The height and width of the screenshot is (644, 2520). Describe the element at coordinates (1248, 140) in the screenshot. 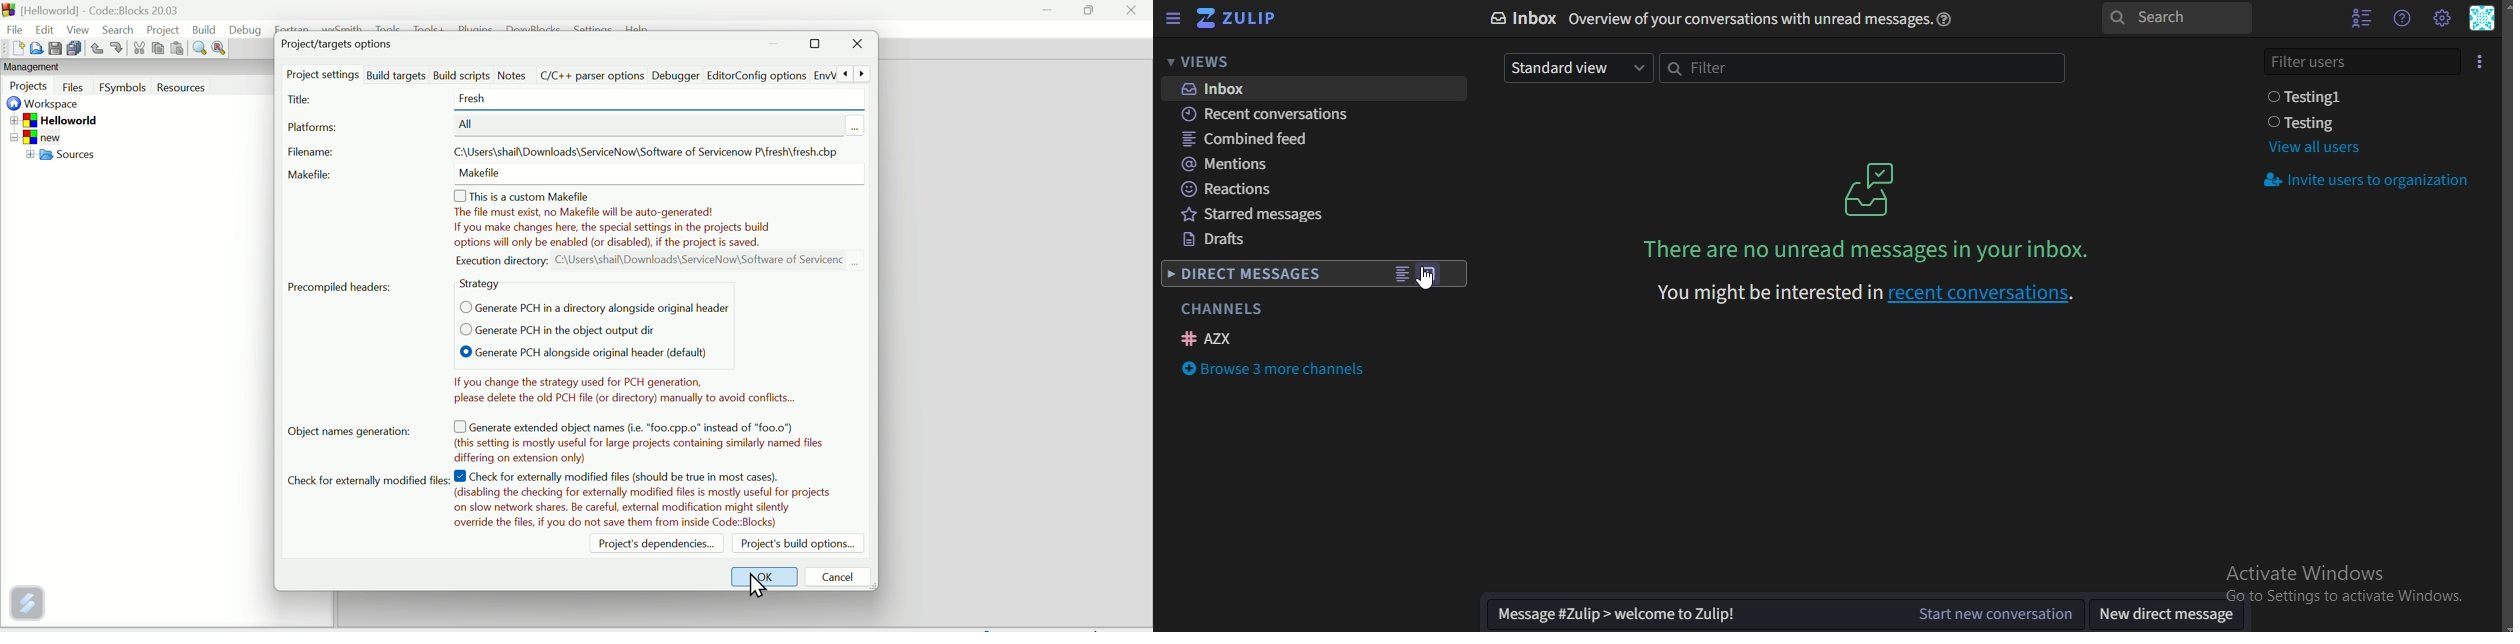

I see `combined feed` at that location.